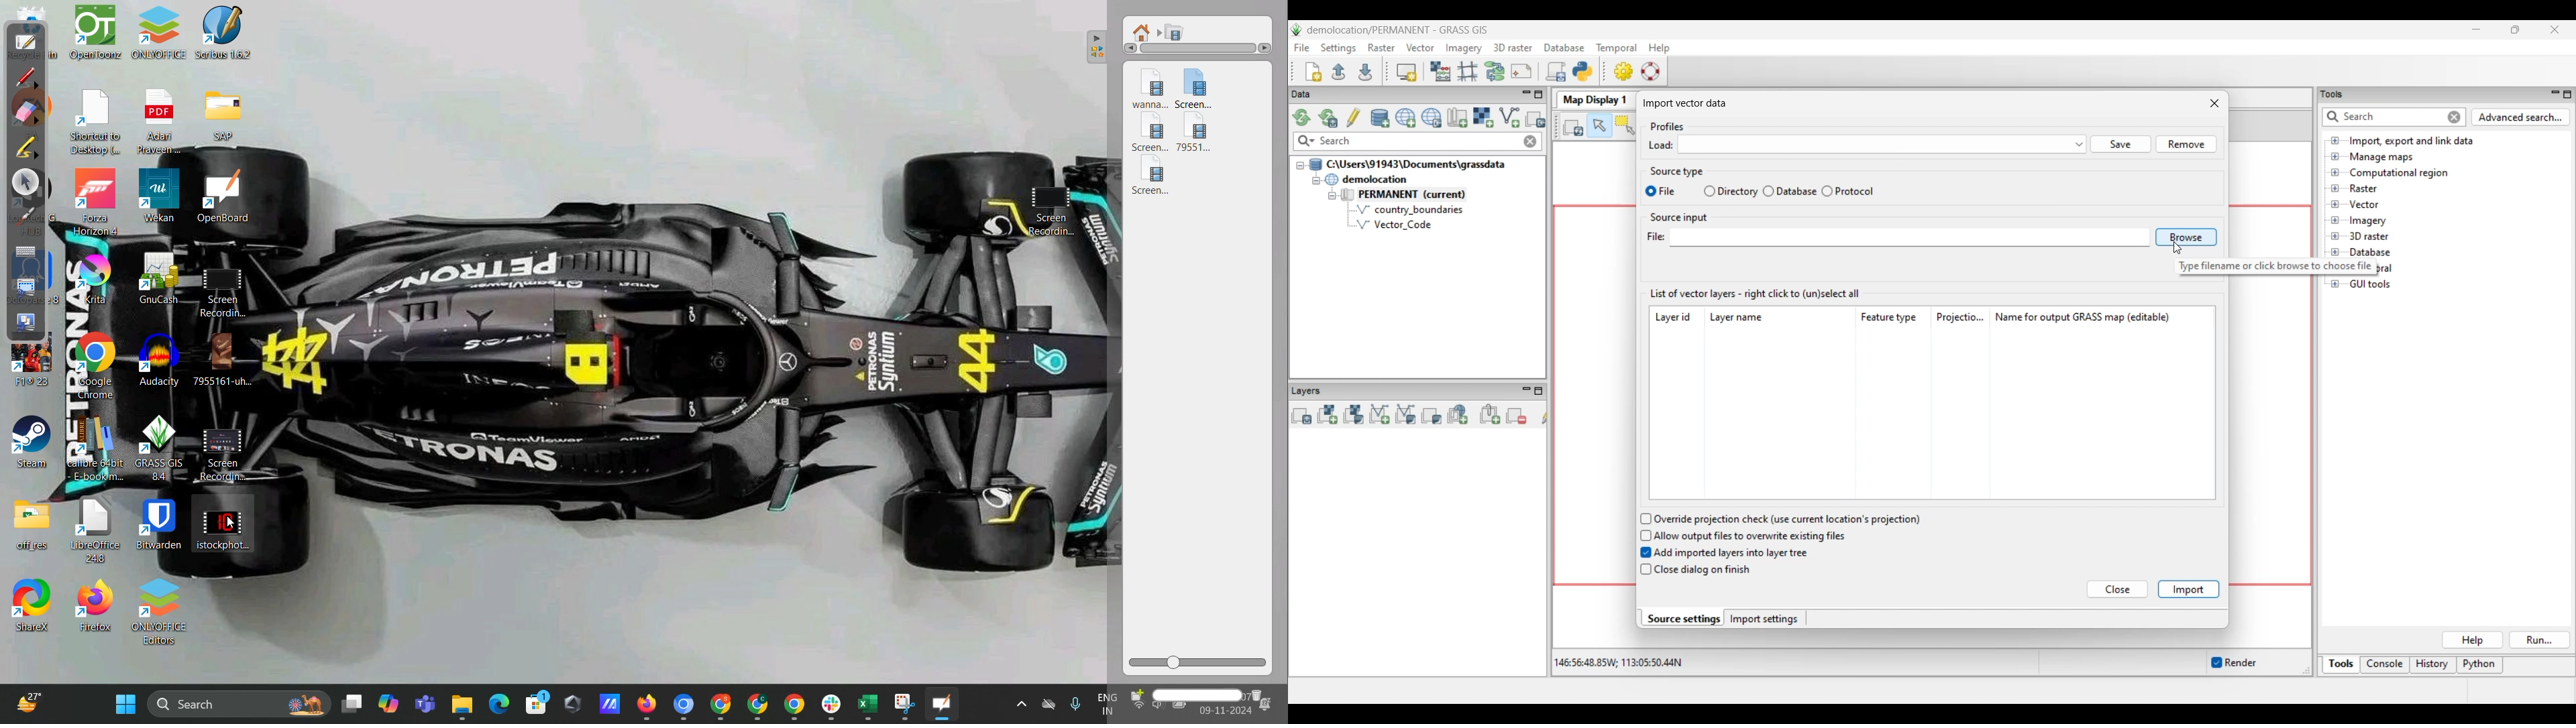 This screenshot has height=728, width=2576. Describe the element at coordinates (229, 291) in the screenshot. I see `Screen Recording` at that location.